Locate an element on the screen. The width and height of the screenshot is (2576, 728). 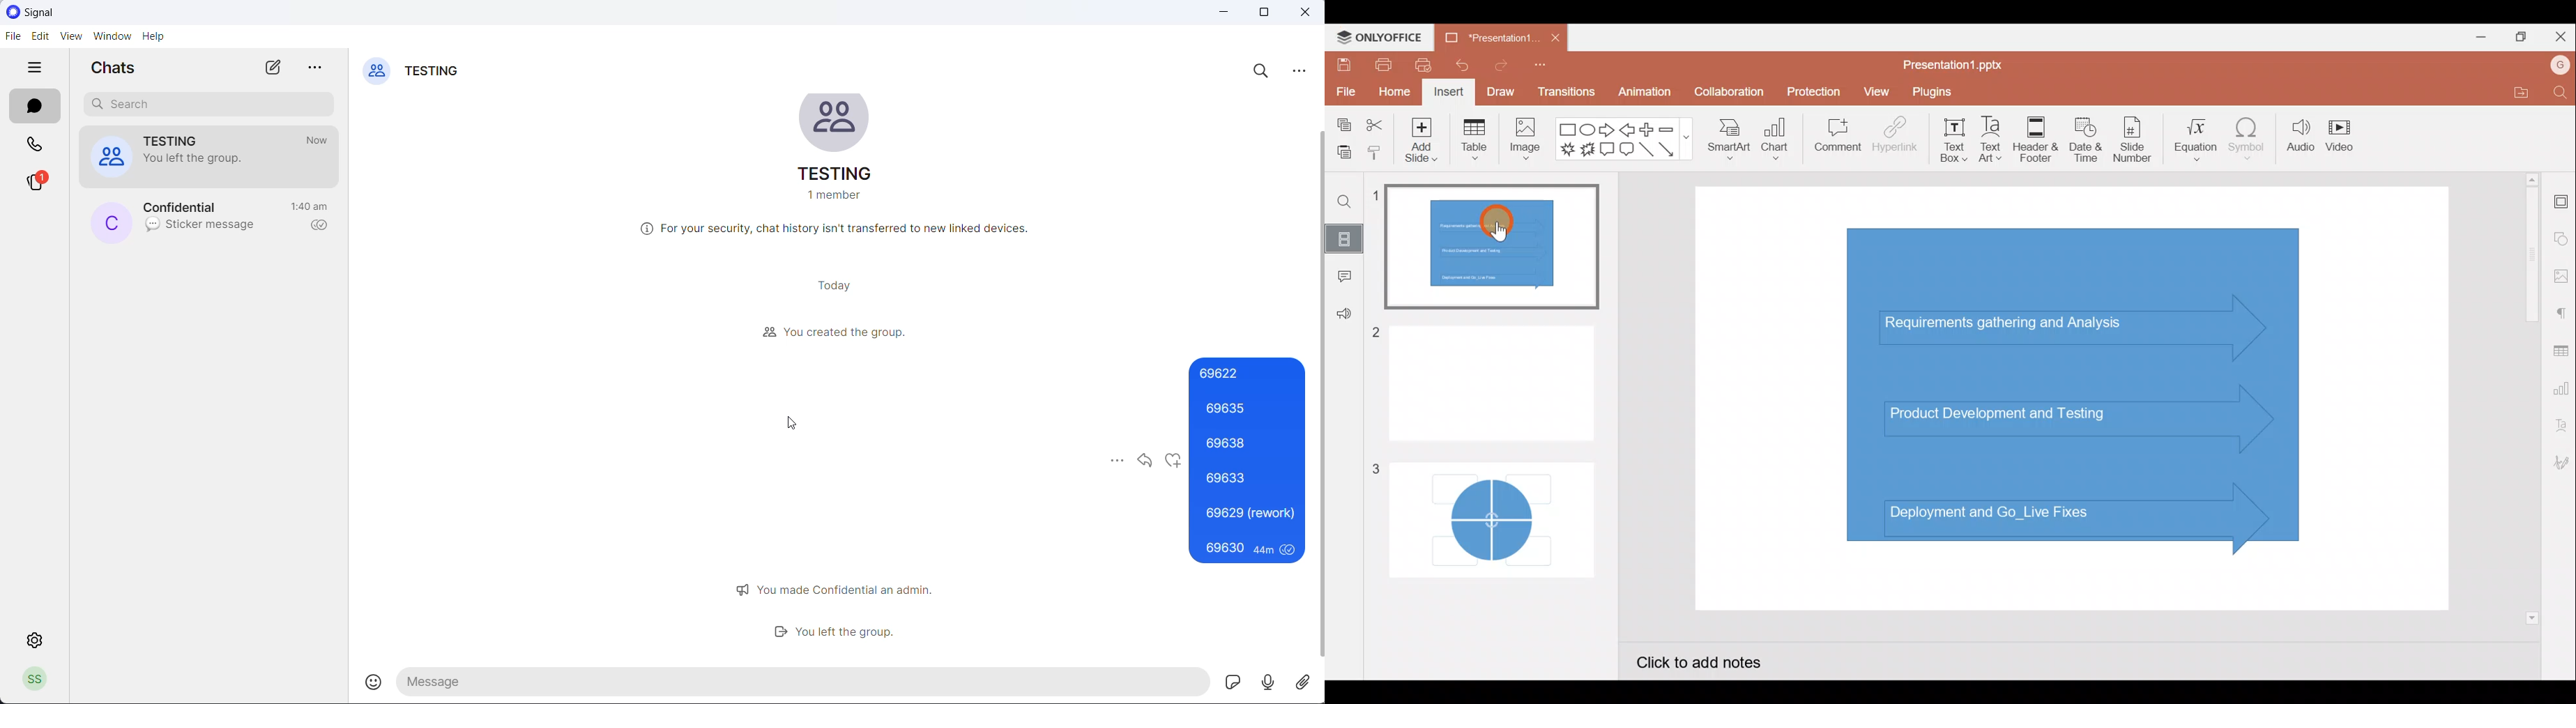
Copy is located at coordinates (1344, 121).